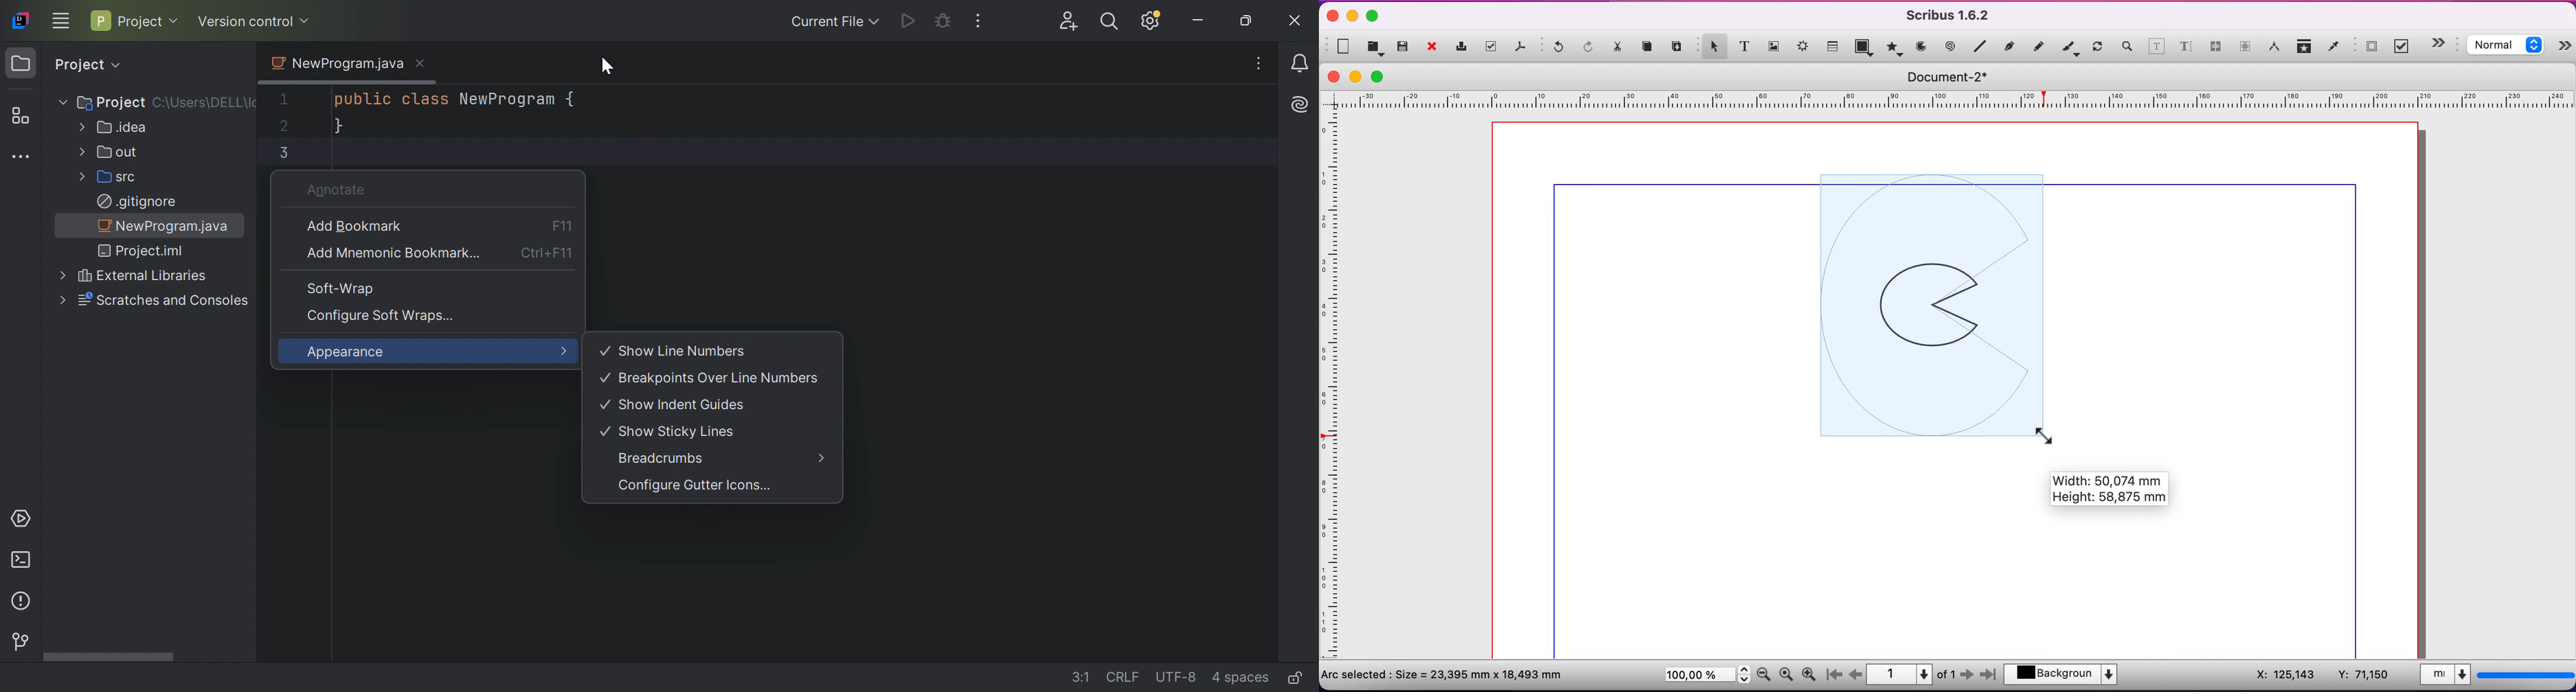  What do you see at coordinates (291, 125) in the screenshot?
I see `2` at bounding box center [291, 125].